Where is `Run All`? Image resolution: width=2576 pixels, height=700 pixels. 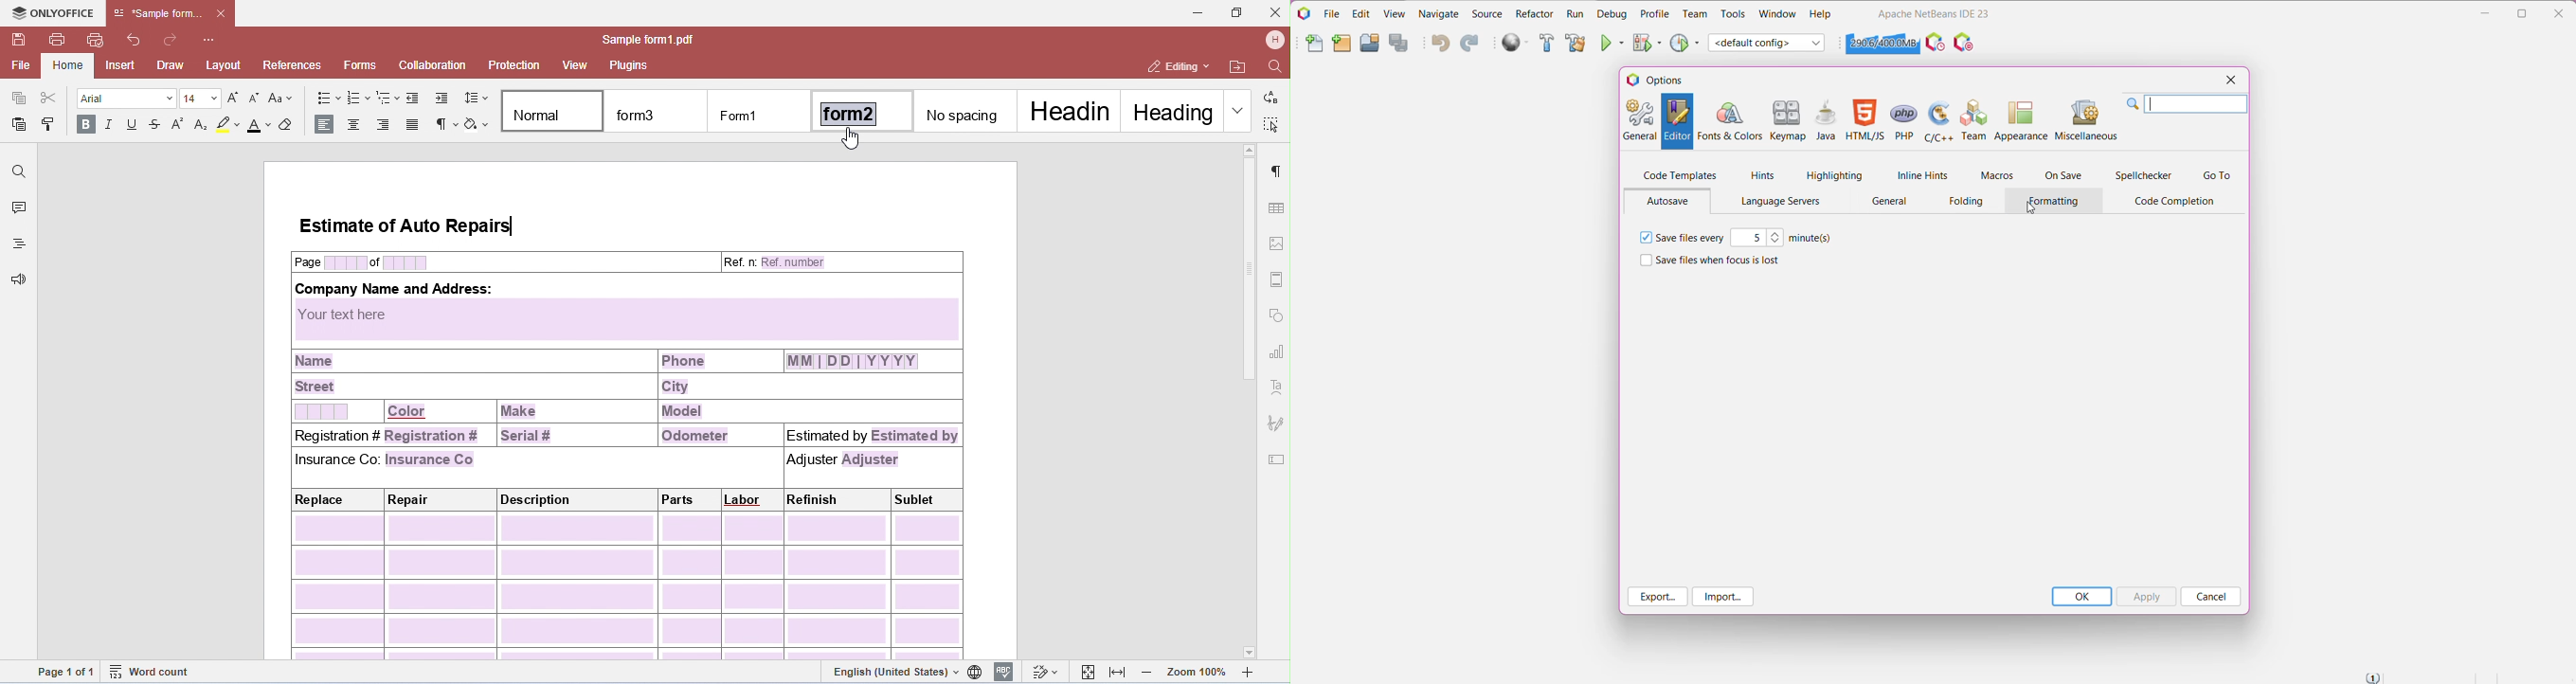 Run All is located at coordinates (1516, 43).